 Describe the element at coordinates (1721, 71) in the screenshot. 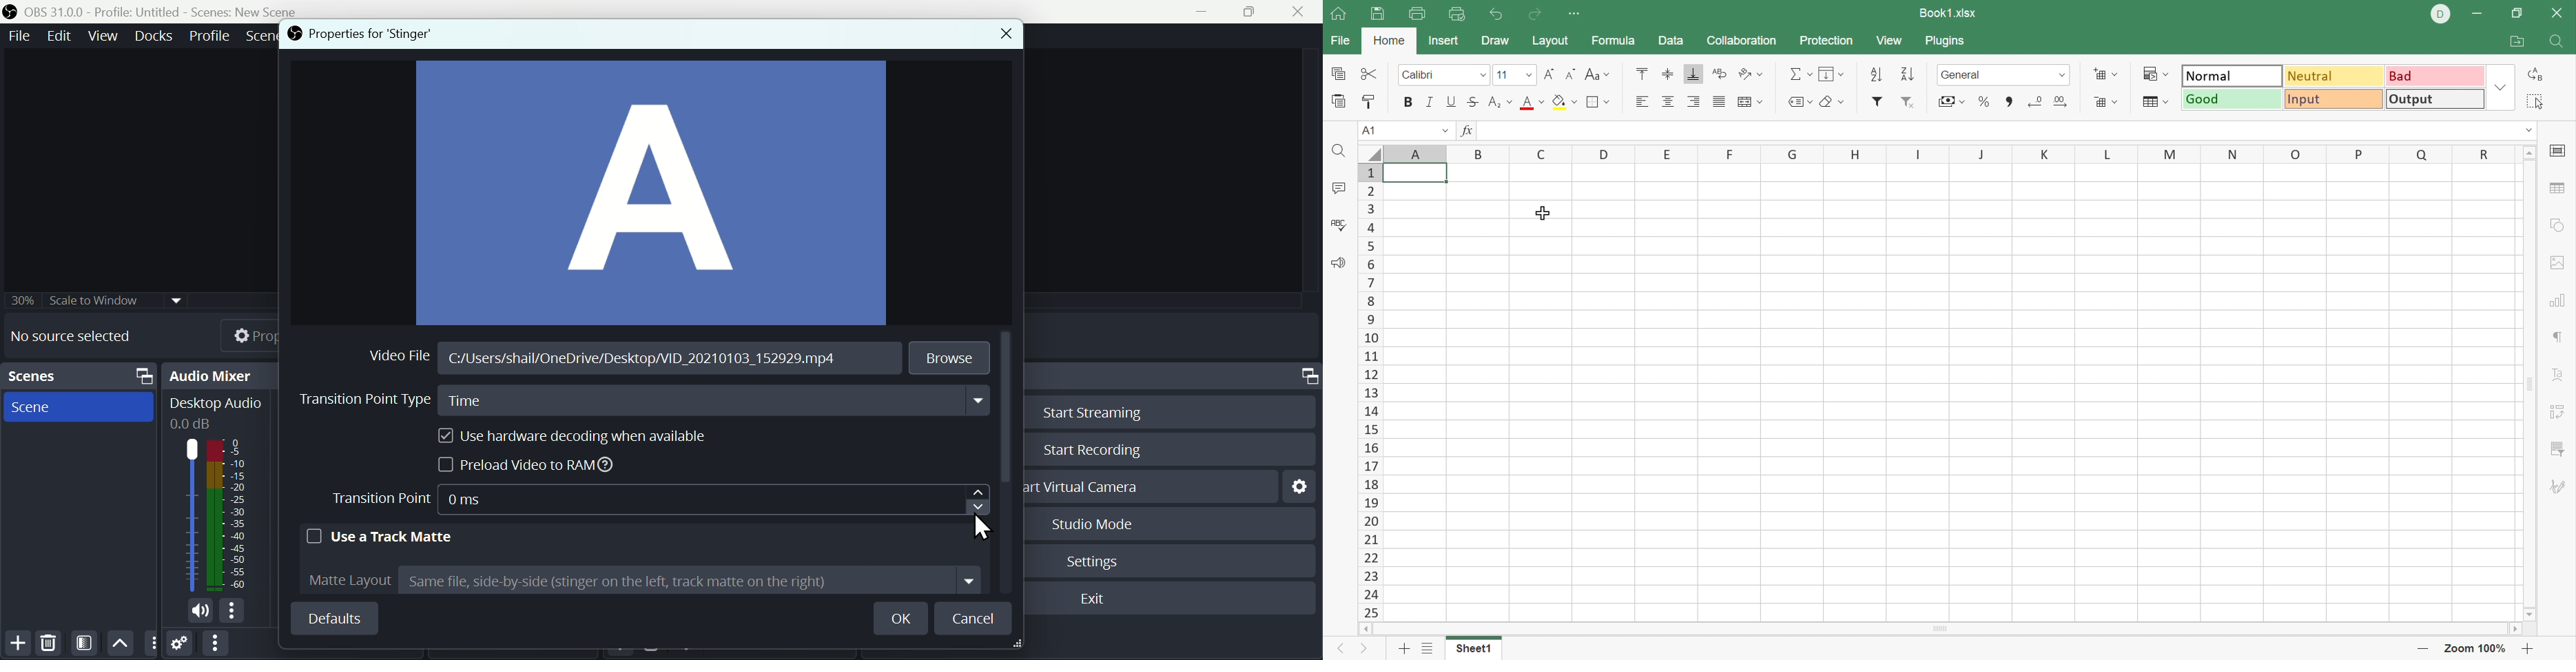

I see `Wrap text` at that location.